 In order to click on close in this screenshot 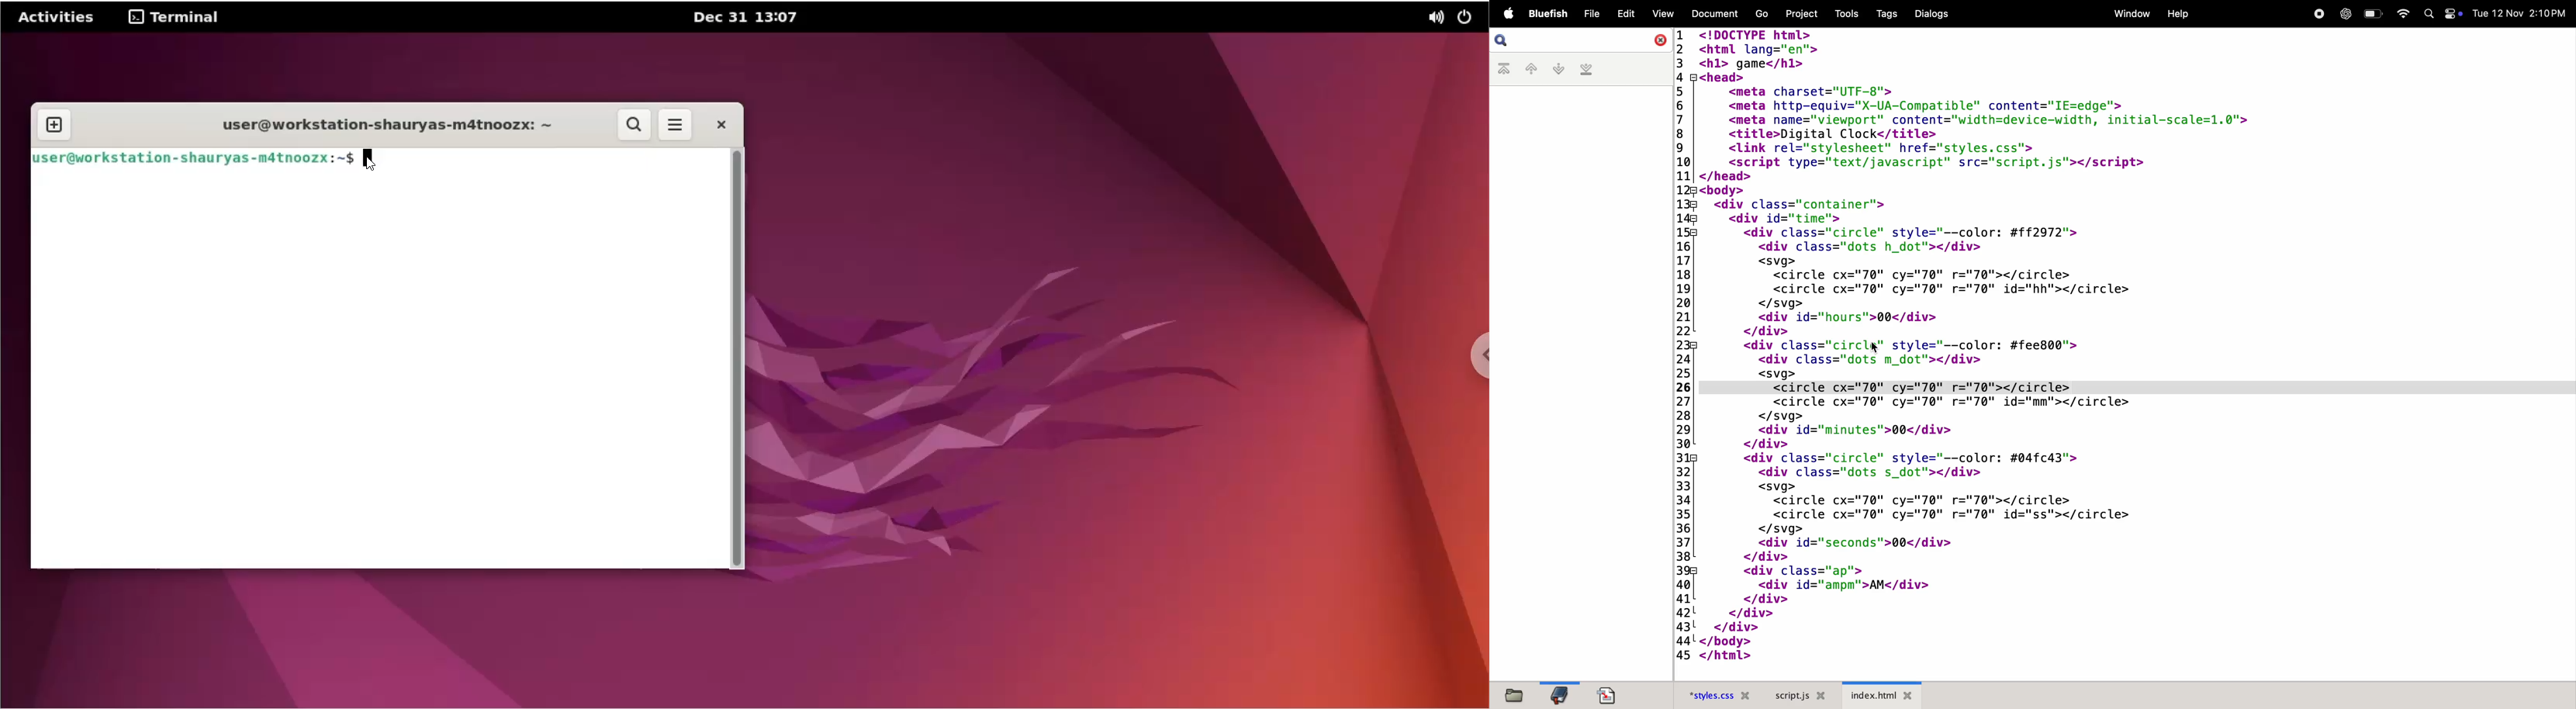, I will do `click(716, 124)`.